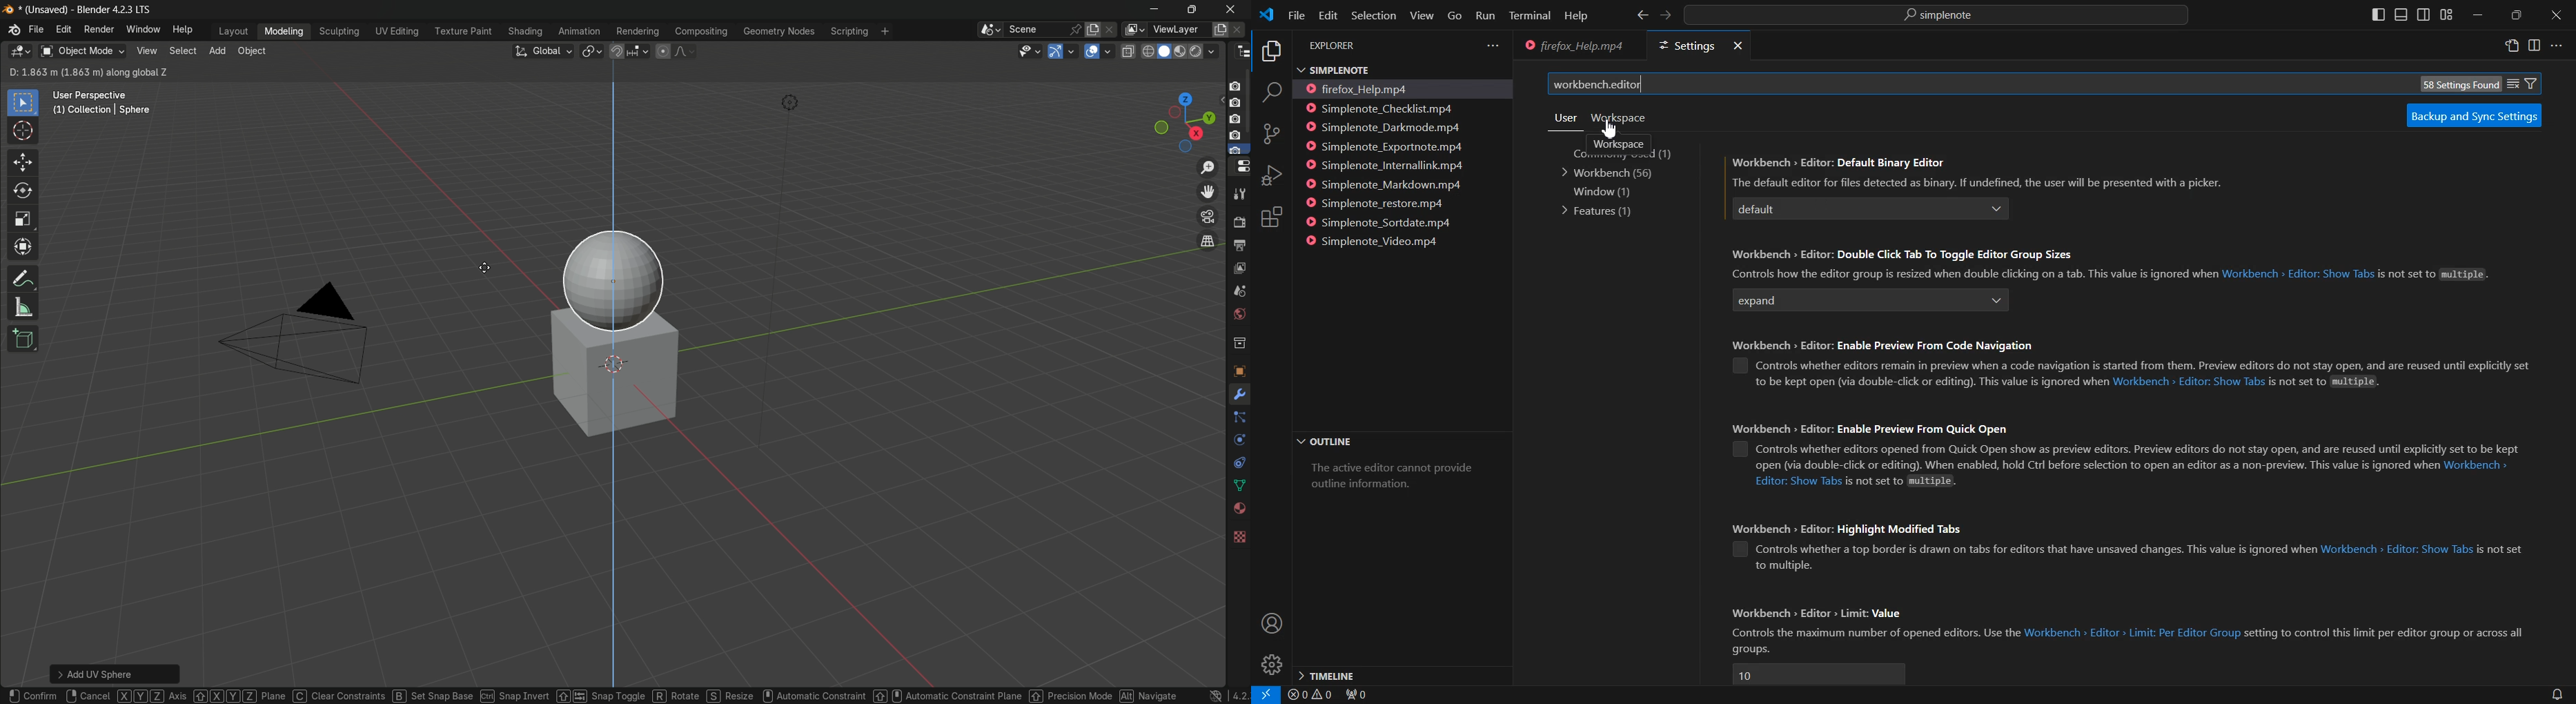  What do you see at coordinates (1683, 46) in the screenshot?
I see `Settings` at bounding box center [1683, 46].